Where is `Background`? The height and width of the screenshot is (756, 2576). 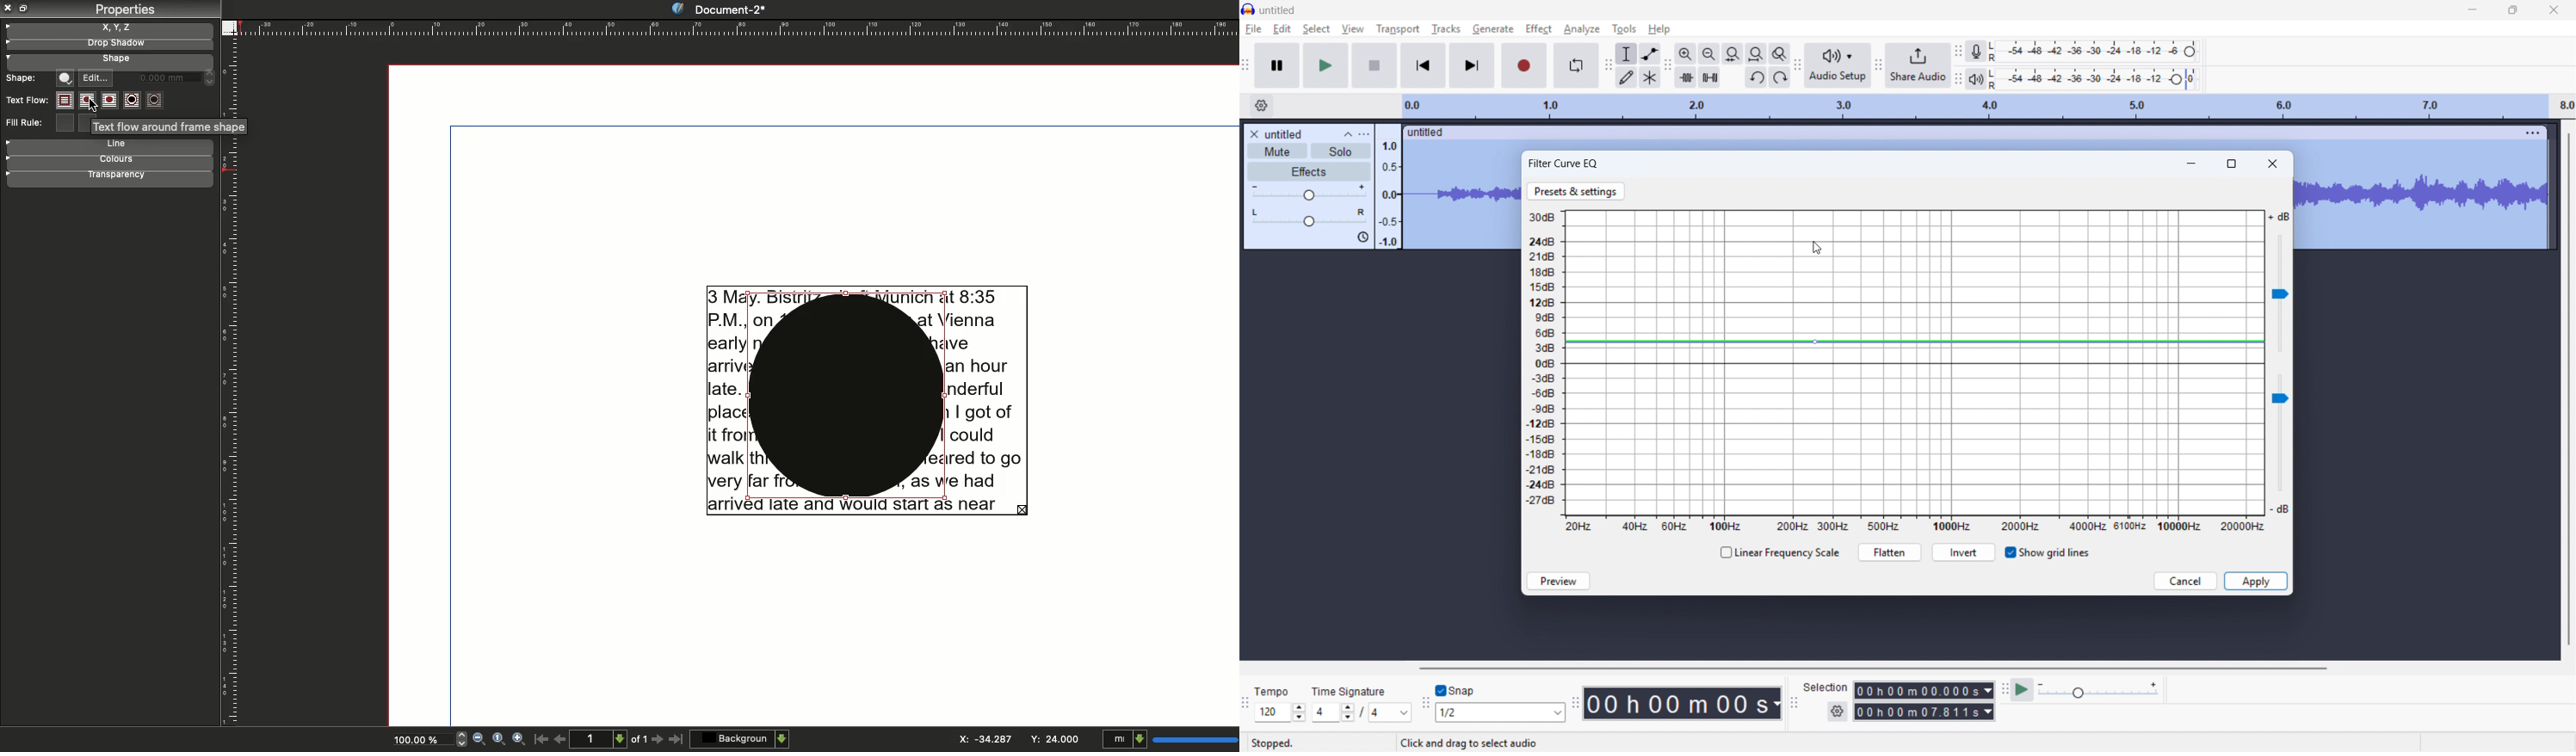
Background is located at coordinates (739, 738).